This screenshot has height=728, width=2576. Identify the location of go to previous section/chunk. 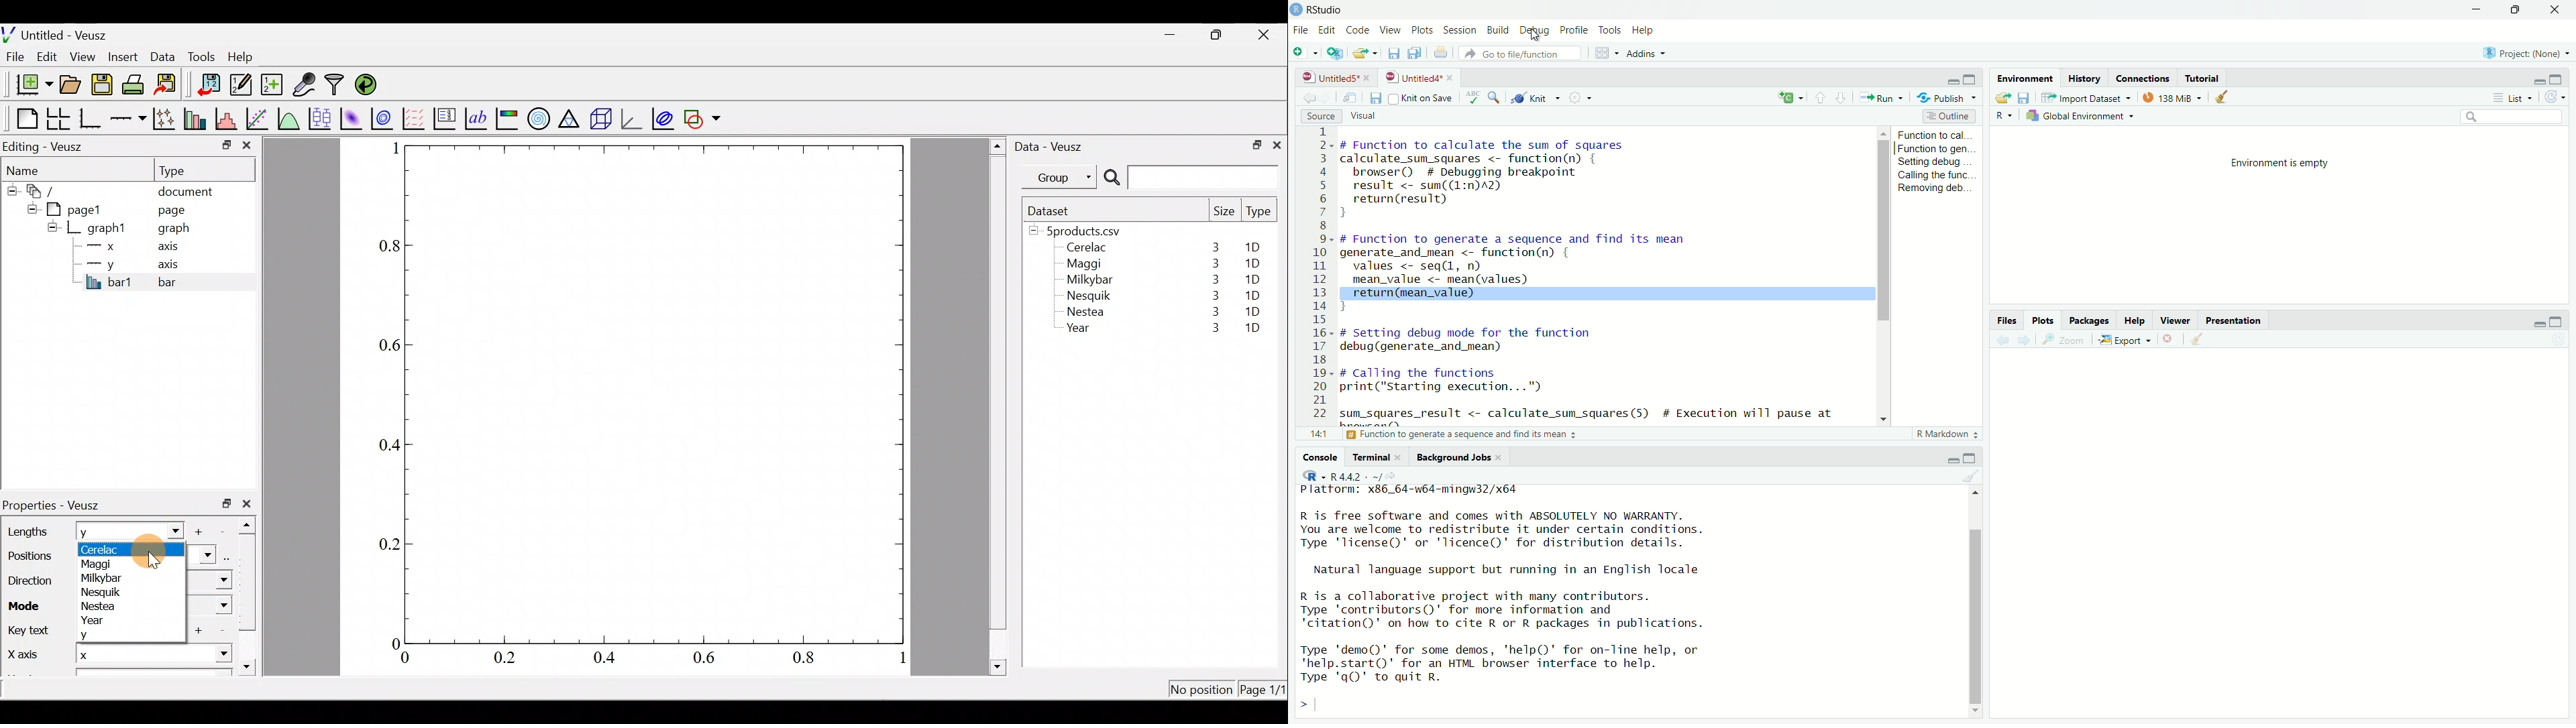
(1818, 97).